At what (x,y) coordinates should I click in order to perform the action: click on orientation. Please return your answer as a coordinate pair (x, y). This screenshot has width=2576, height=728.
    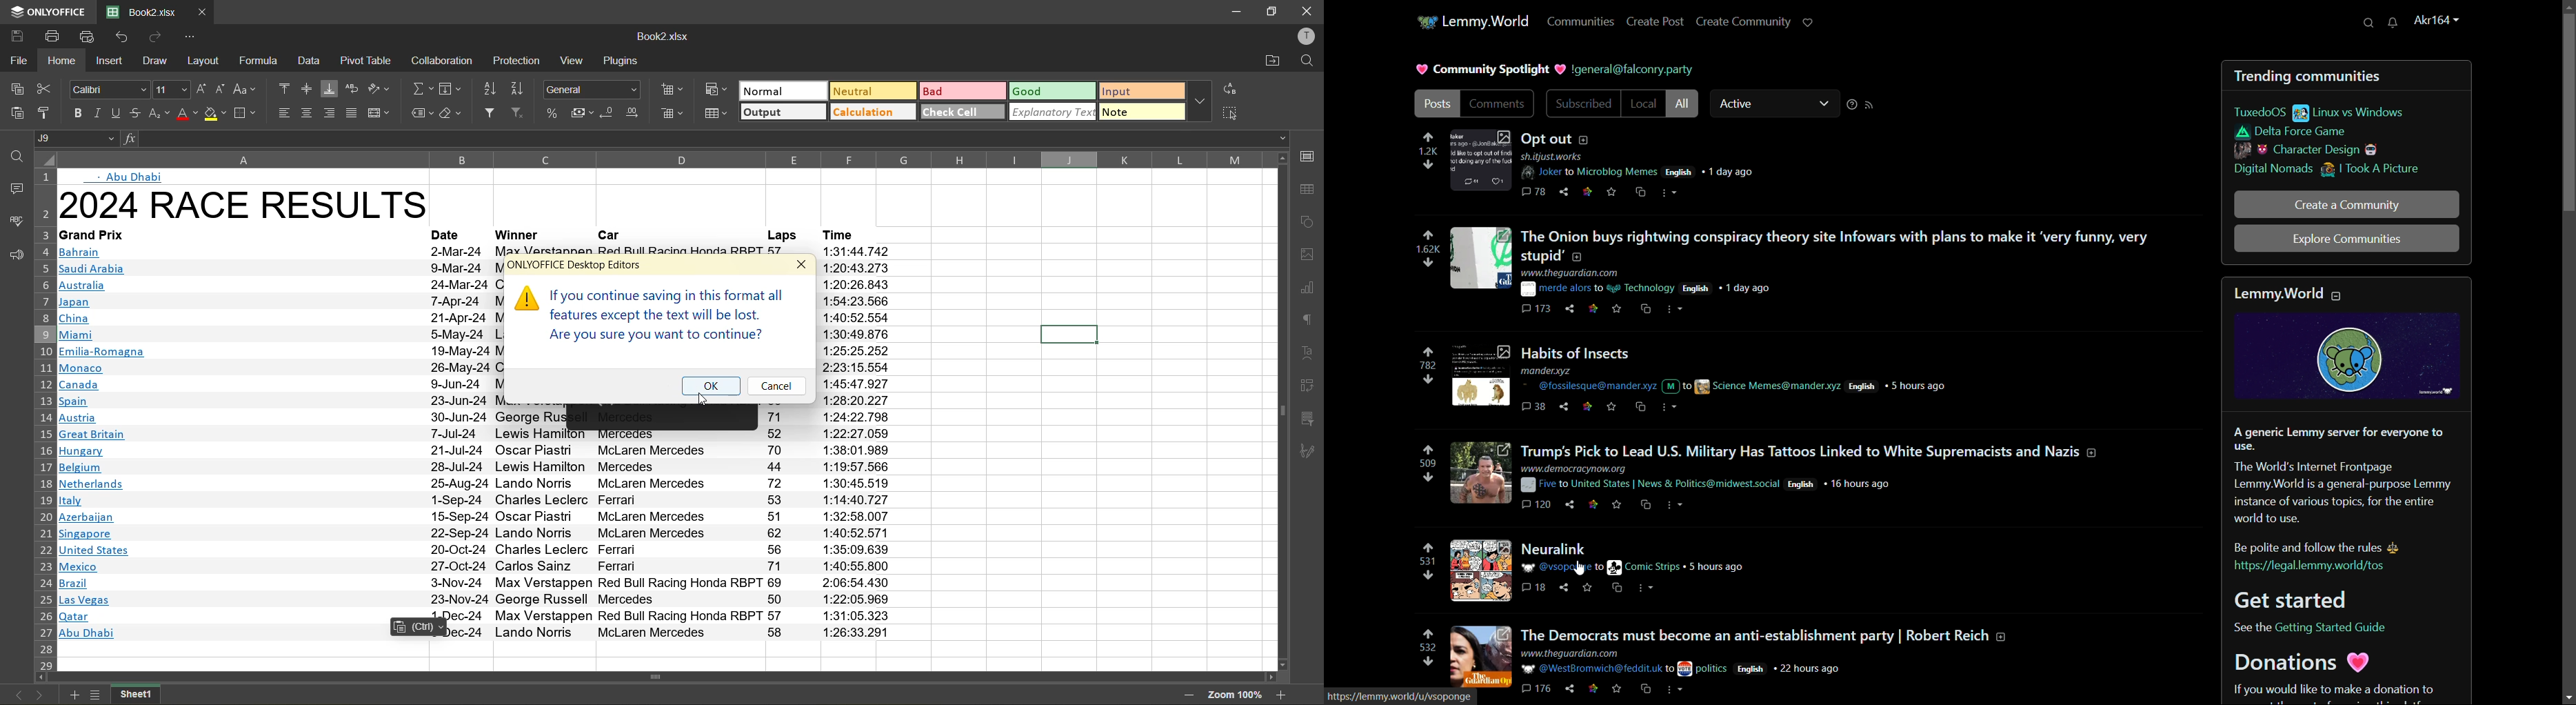
    Looking at the image, I should click on (381, 88).